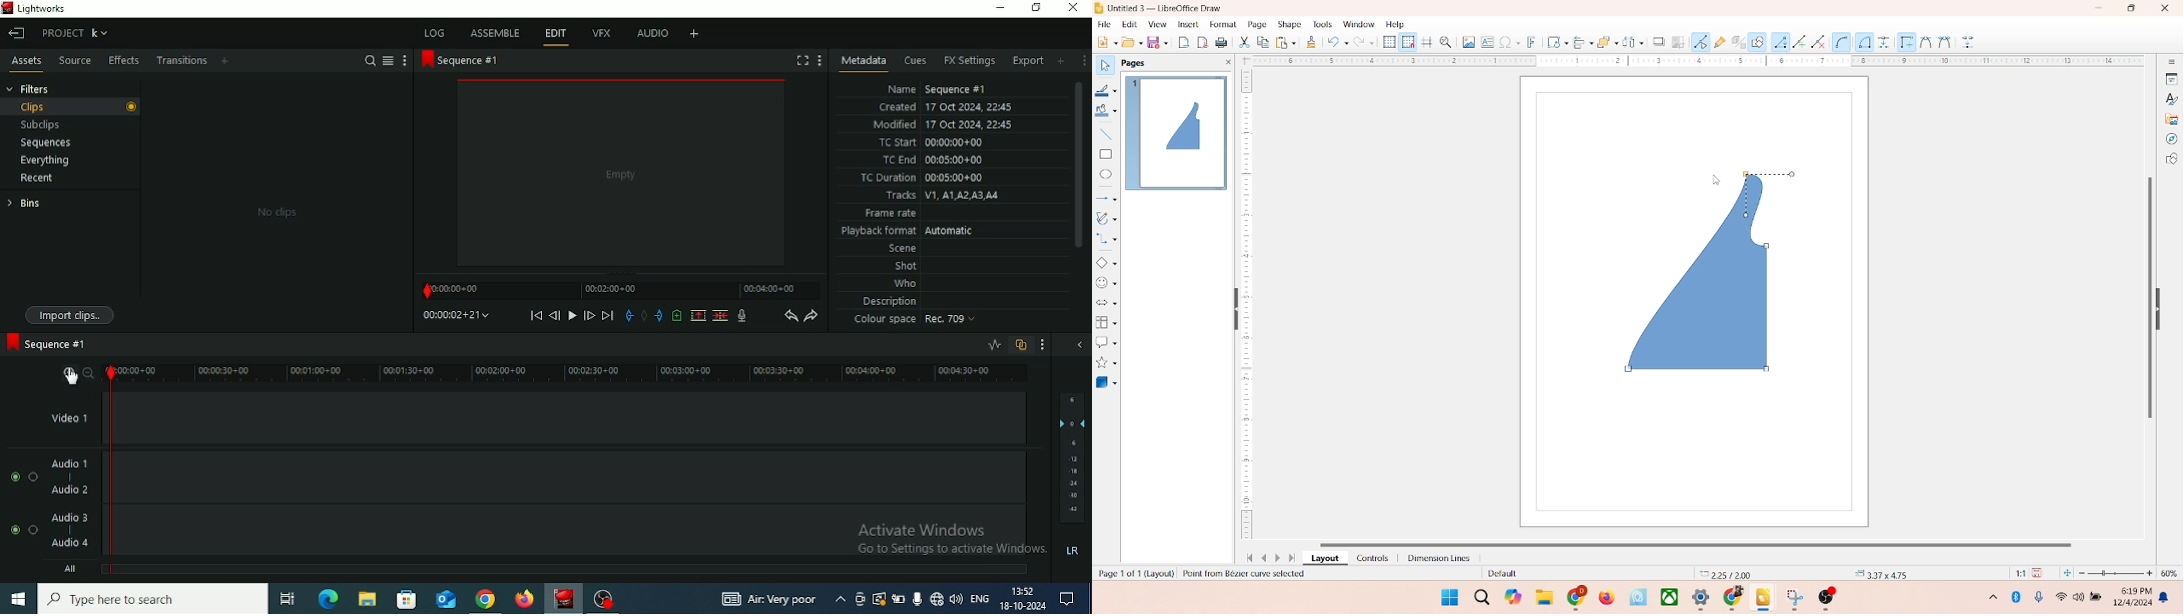 This screenshot has height=616, width=2184. Describe the element at coordinates (1022, 606) in the screenshot. I see `Date` at that location.